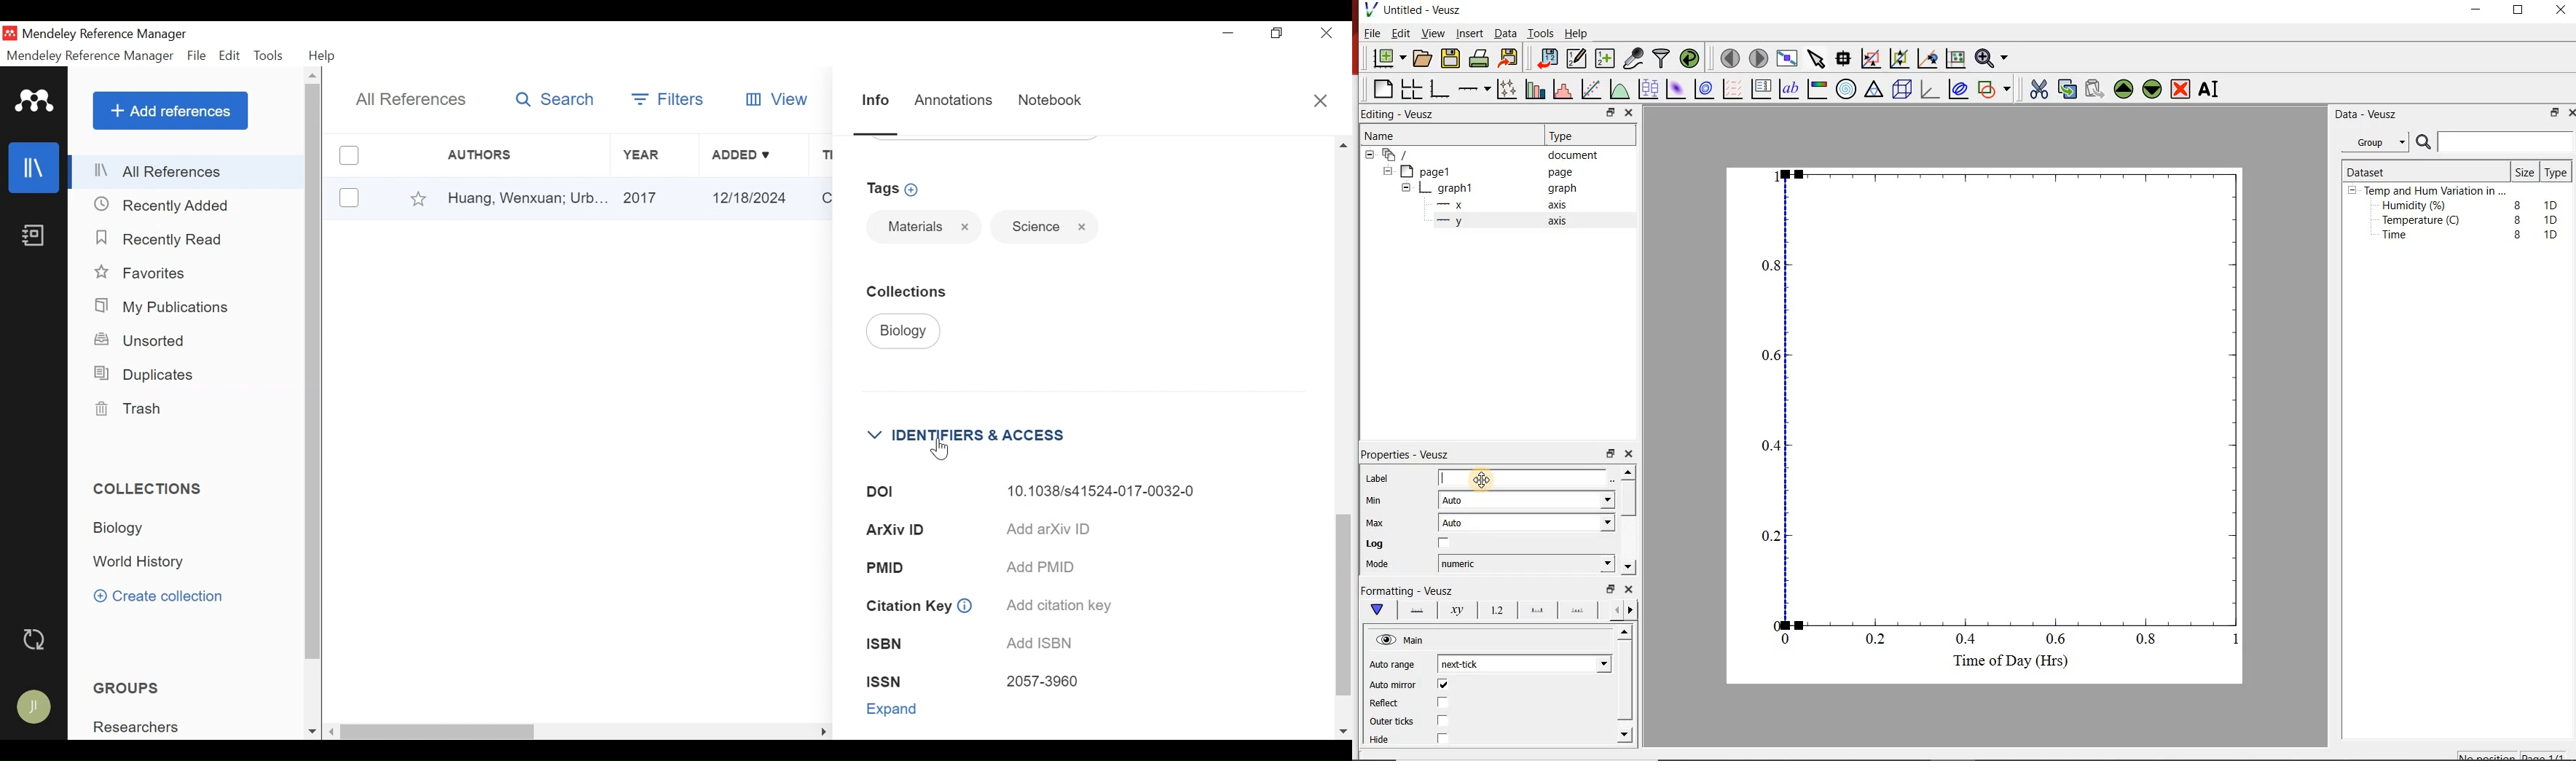 The width and height of the screenshot is (2576, 784). Describe the element at coordinates (1847, 90) in the screenshot. I see `polar graph` at that location.